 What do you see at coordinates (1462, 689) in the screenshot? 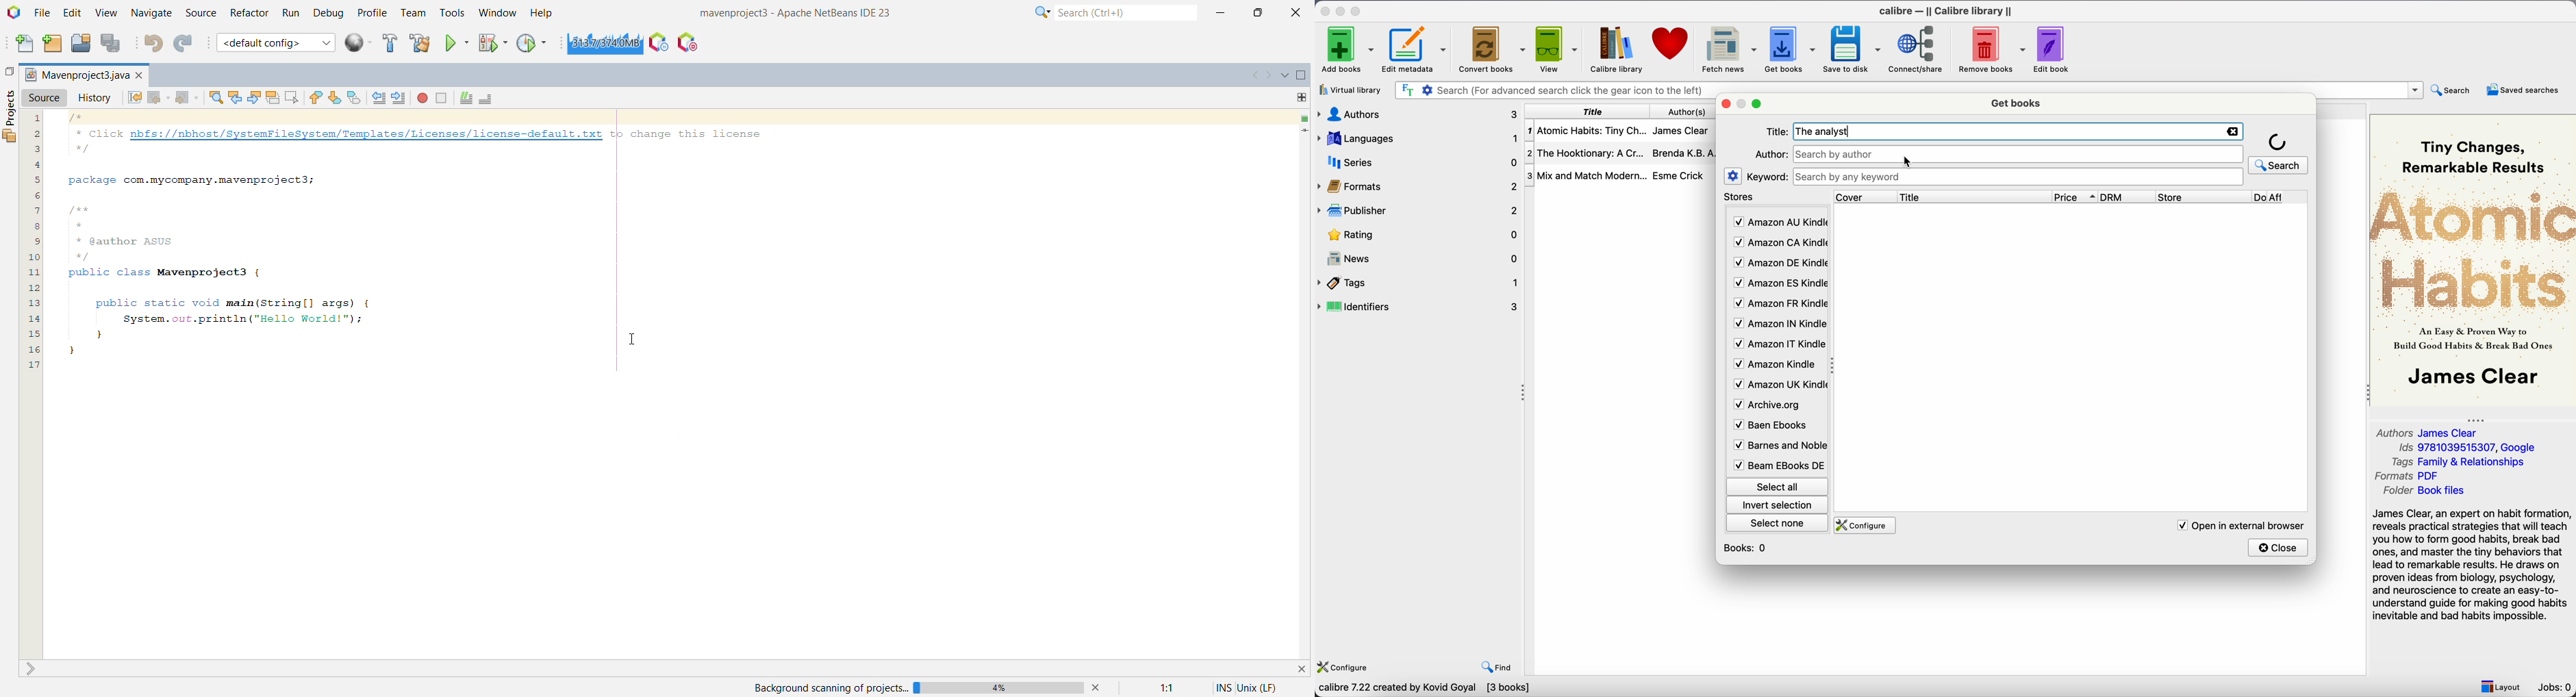
I see `Search dozens of online e-book retailers for the cheapest books` at bounding box center [1462, 689].